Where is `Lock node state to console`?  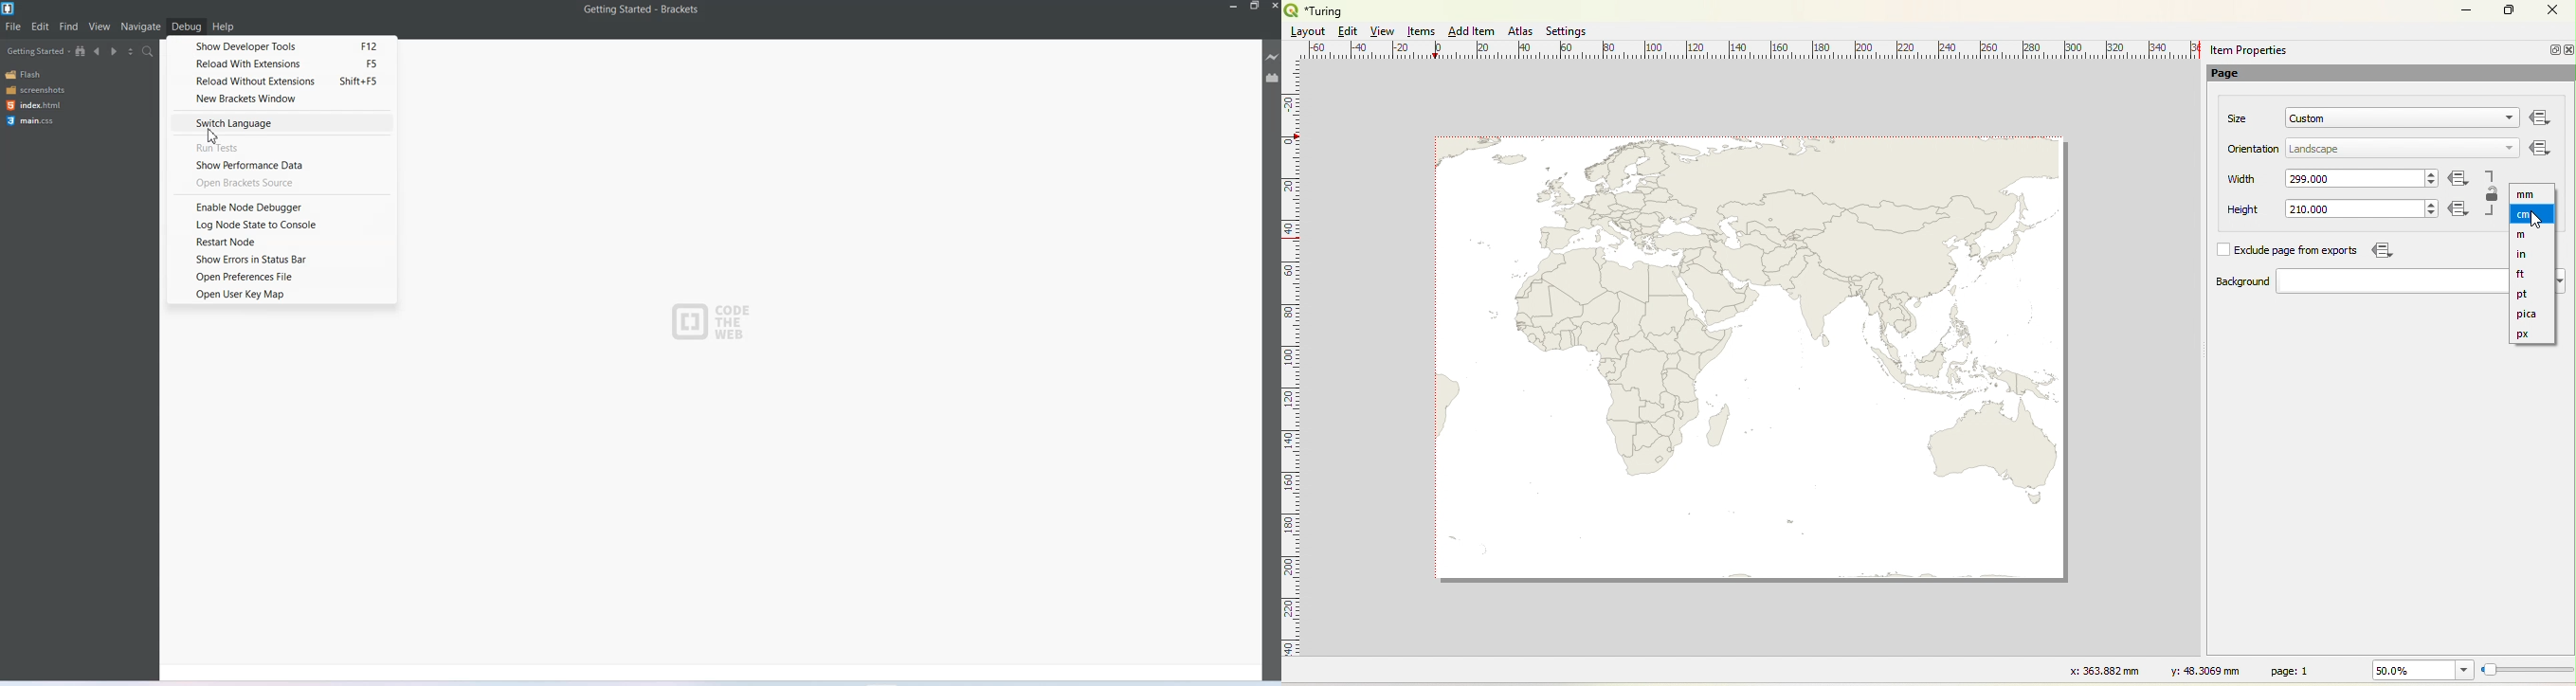
Lock node state to console is located at coordinates (282, 225).